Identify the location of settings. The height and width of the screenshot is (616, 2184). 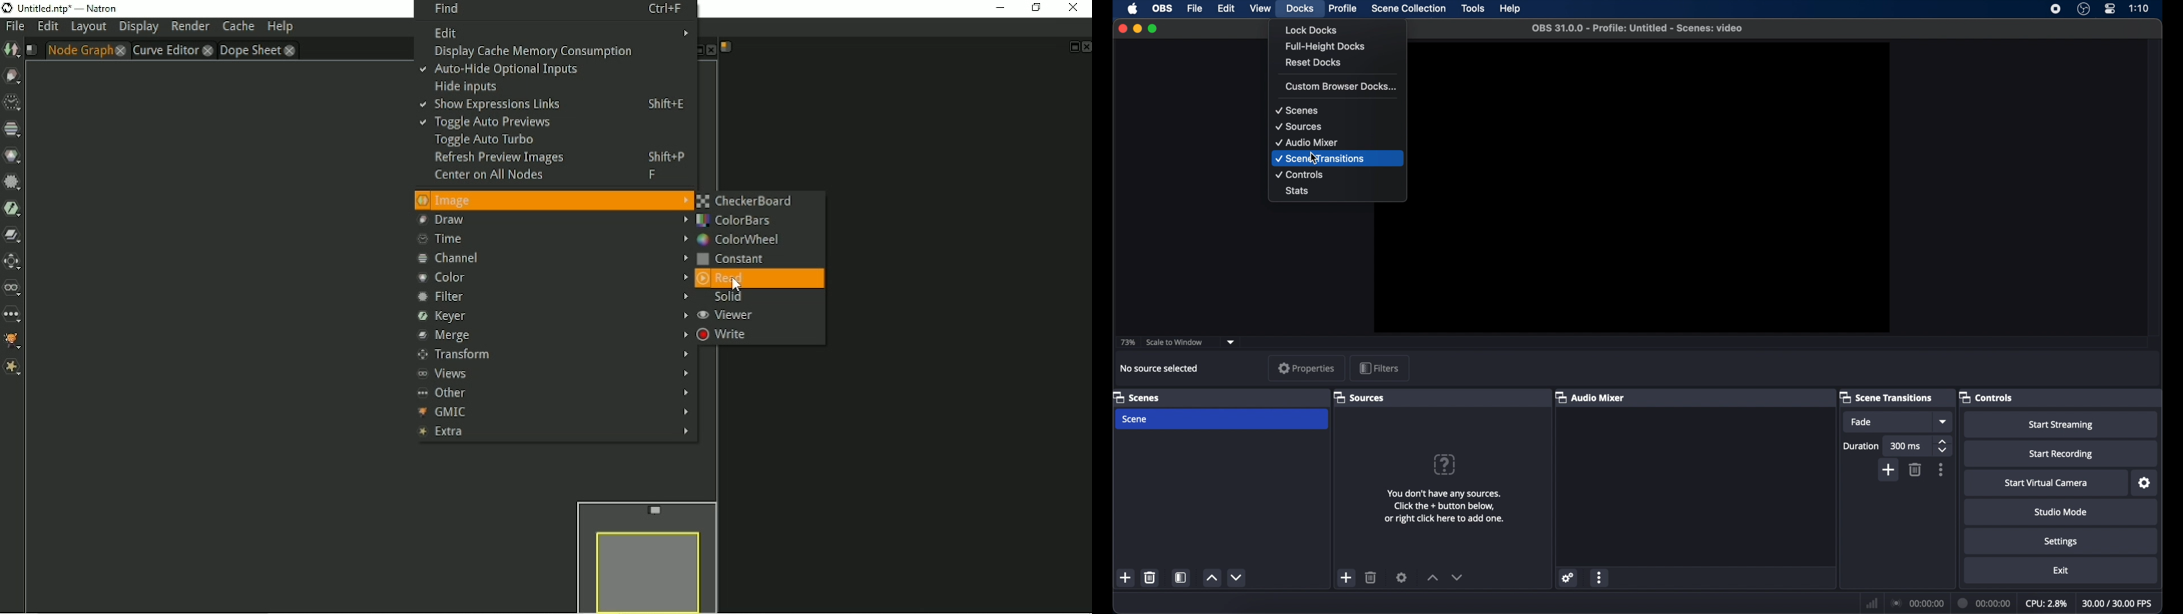
(1568, 577).